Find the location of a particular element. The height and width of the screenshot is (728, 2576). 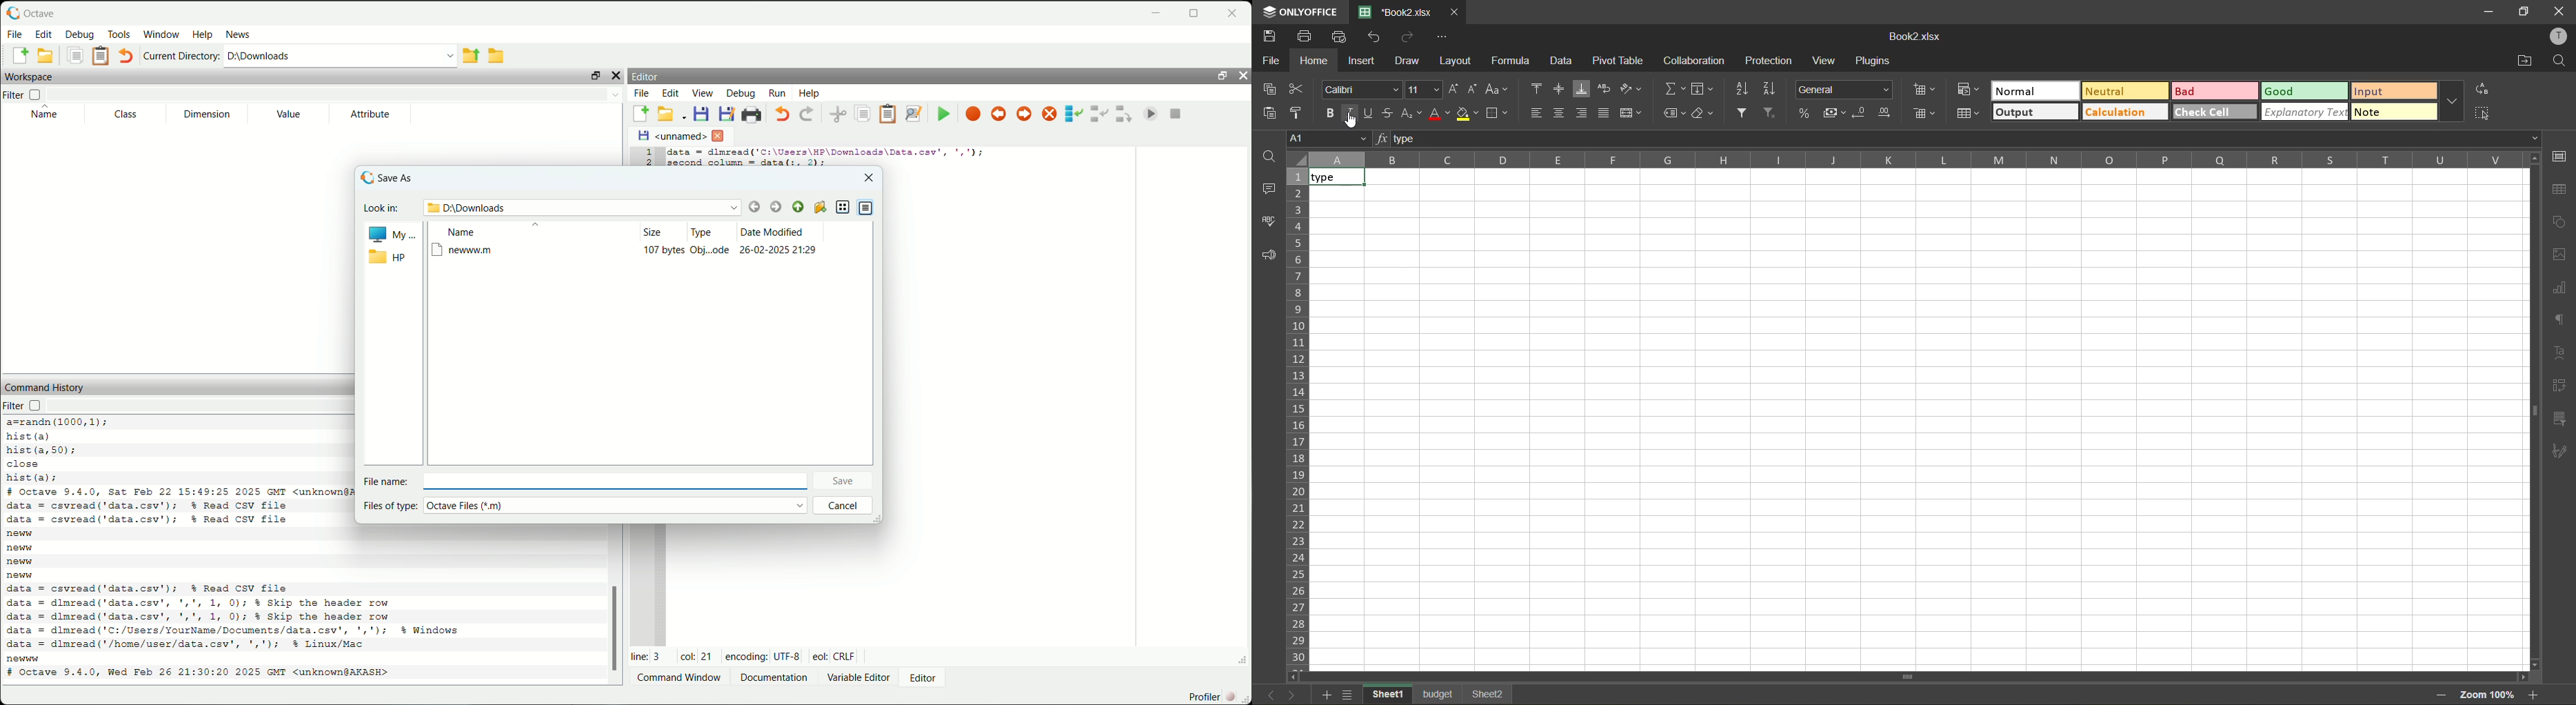

comments is located at coordinates (1268, 190).